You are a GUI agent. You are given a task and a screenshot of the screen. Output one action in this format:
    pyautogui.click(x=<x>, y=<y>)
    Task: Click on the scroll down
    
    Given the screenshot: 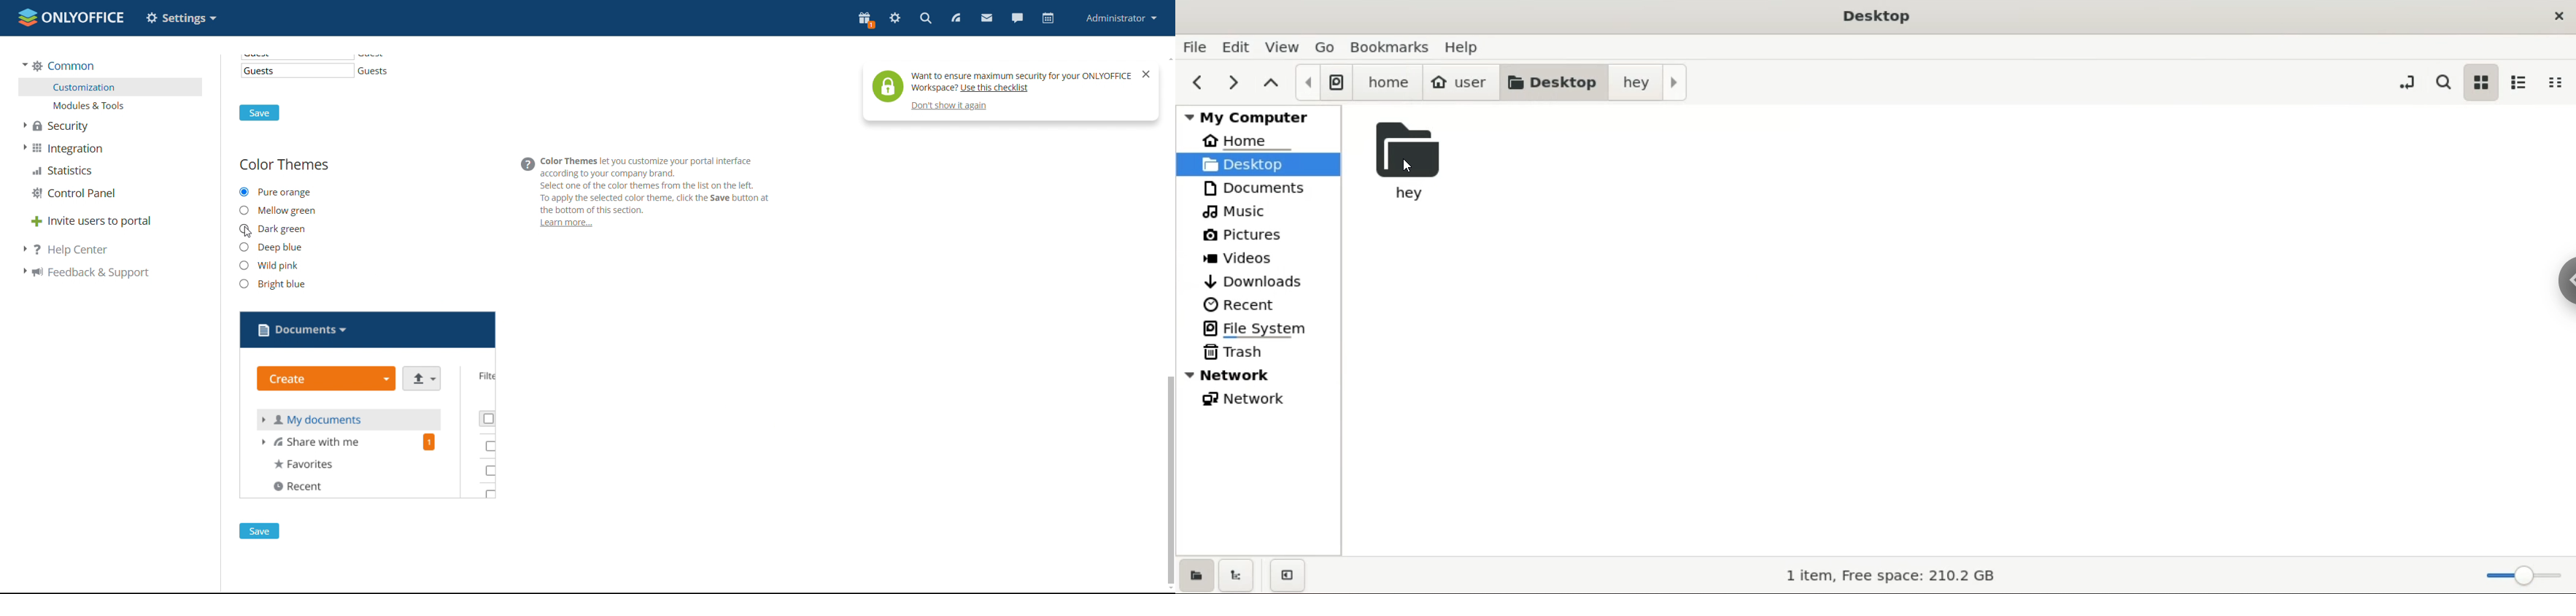 What is the action you would take?
    pyautogui.click(x=1168, y=590)
    